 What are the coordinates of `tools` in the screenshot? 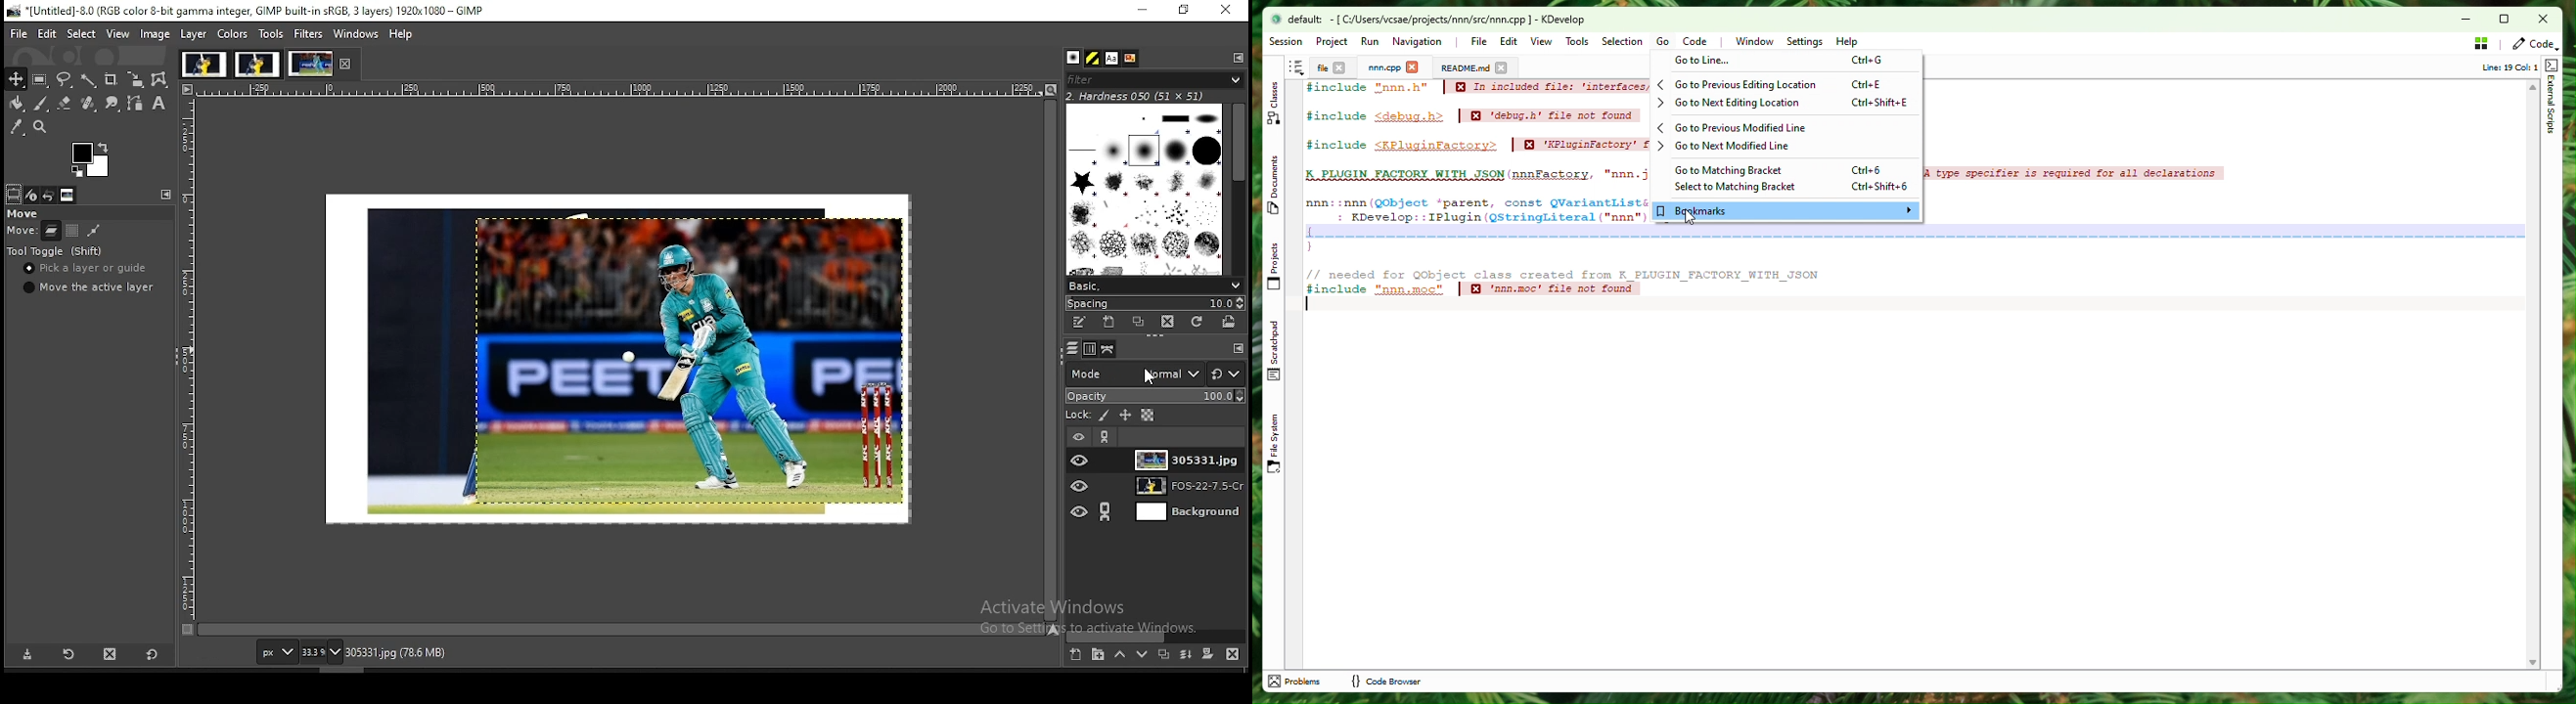 It's located at (272, 33).